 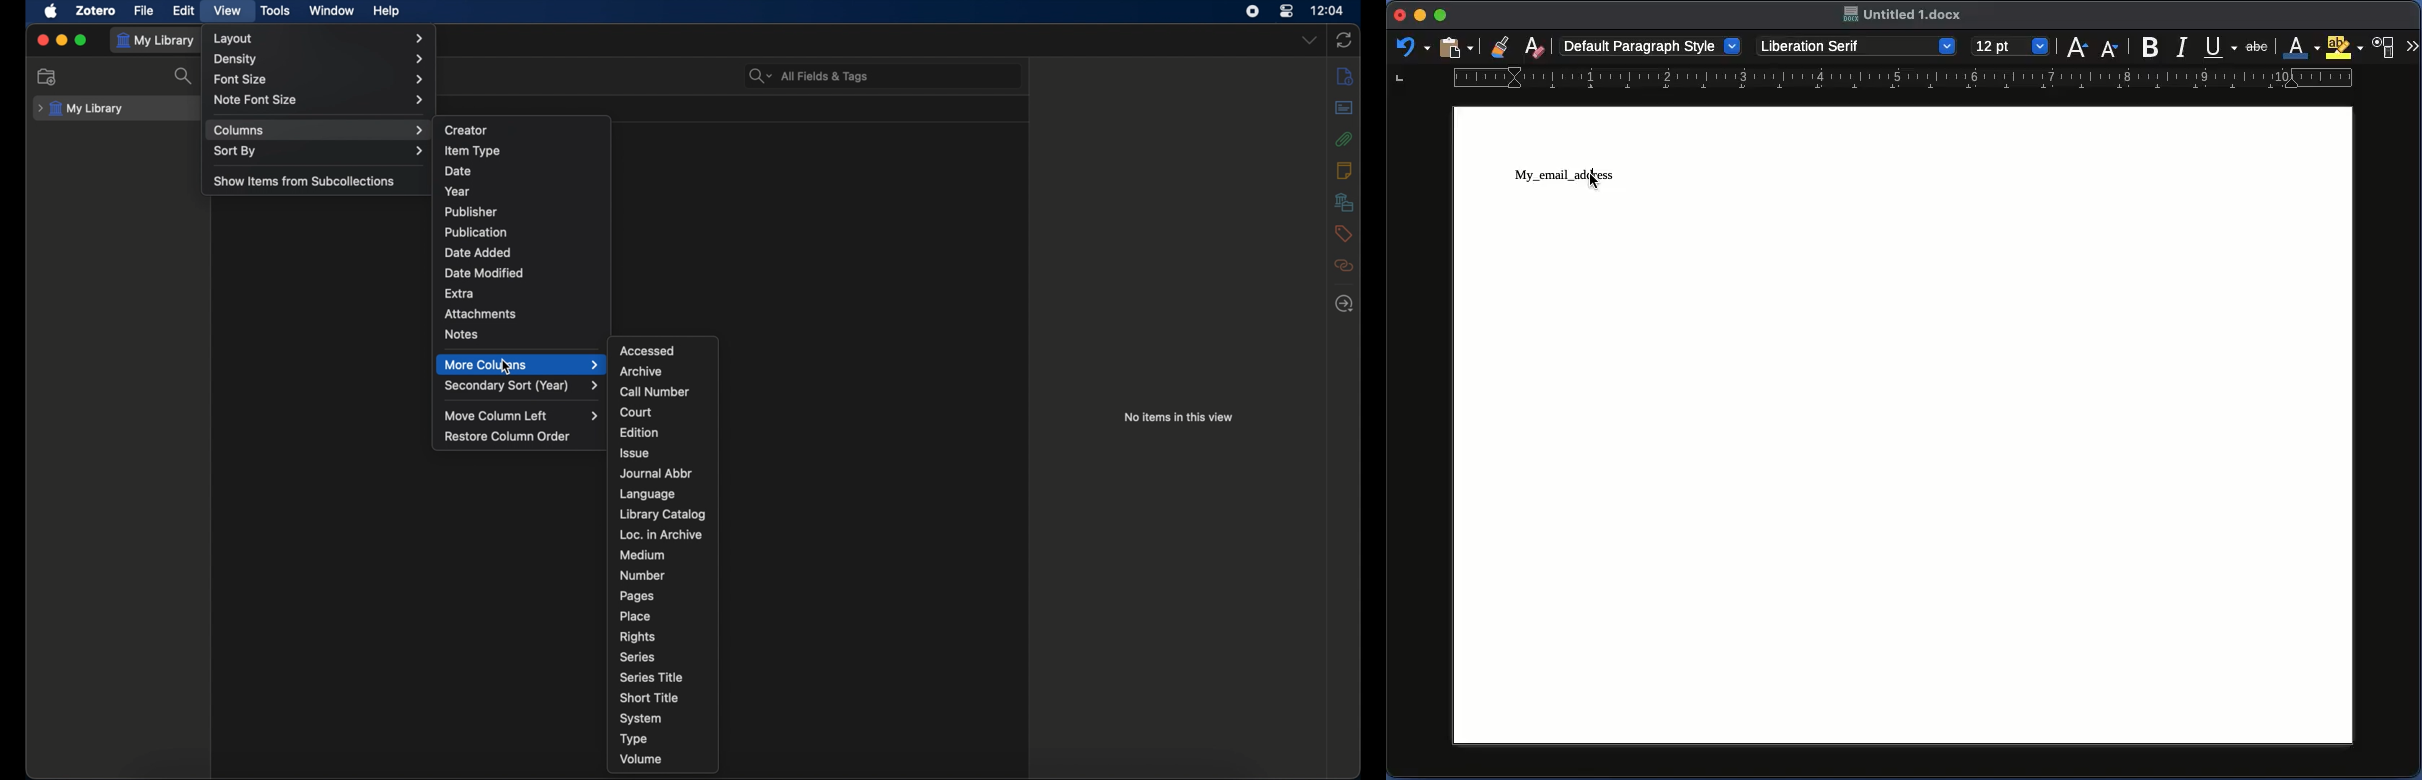 What do you see at coordinates (458, 192) in the screenshot?
I see `year` at bounding box center [458, 192].